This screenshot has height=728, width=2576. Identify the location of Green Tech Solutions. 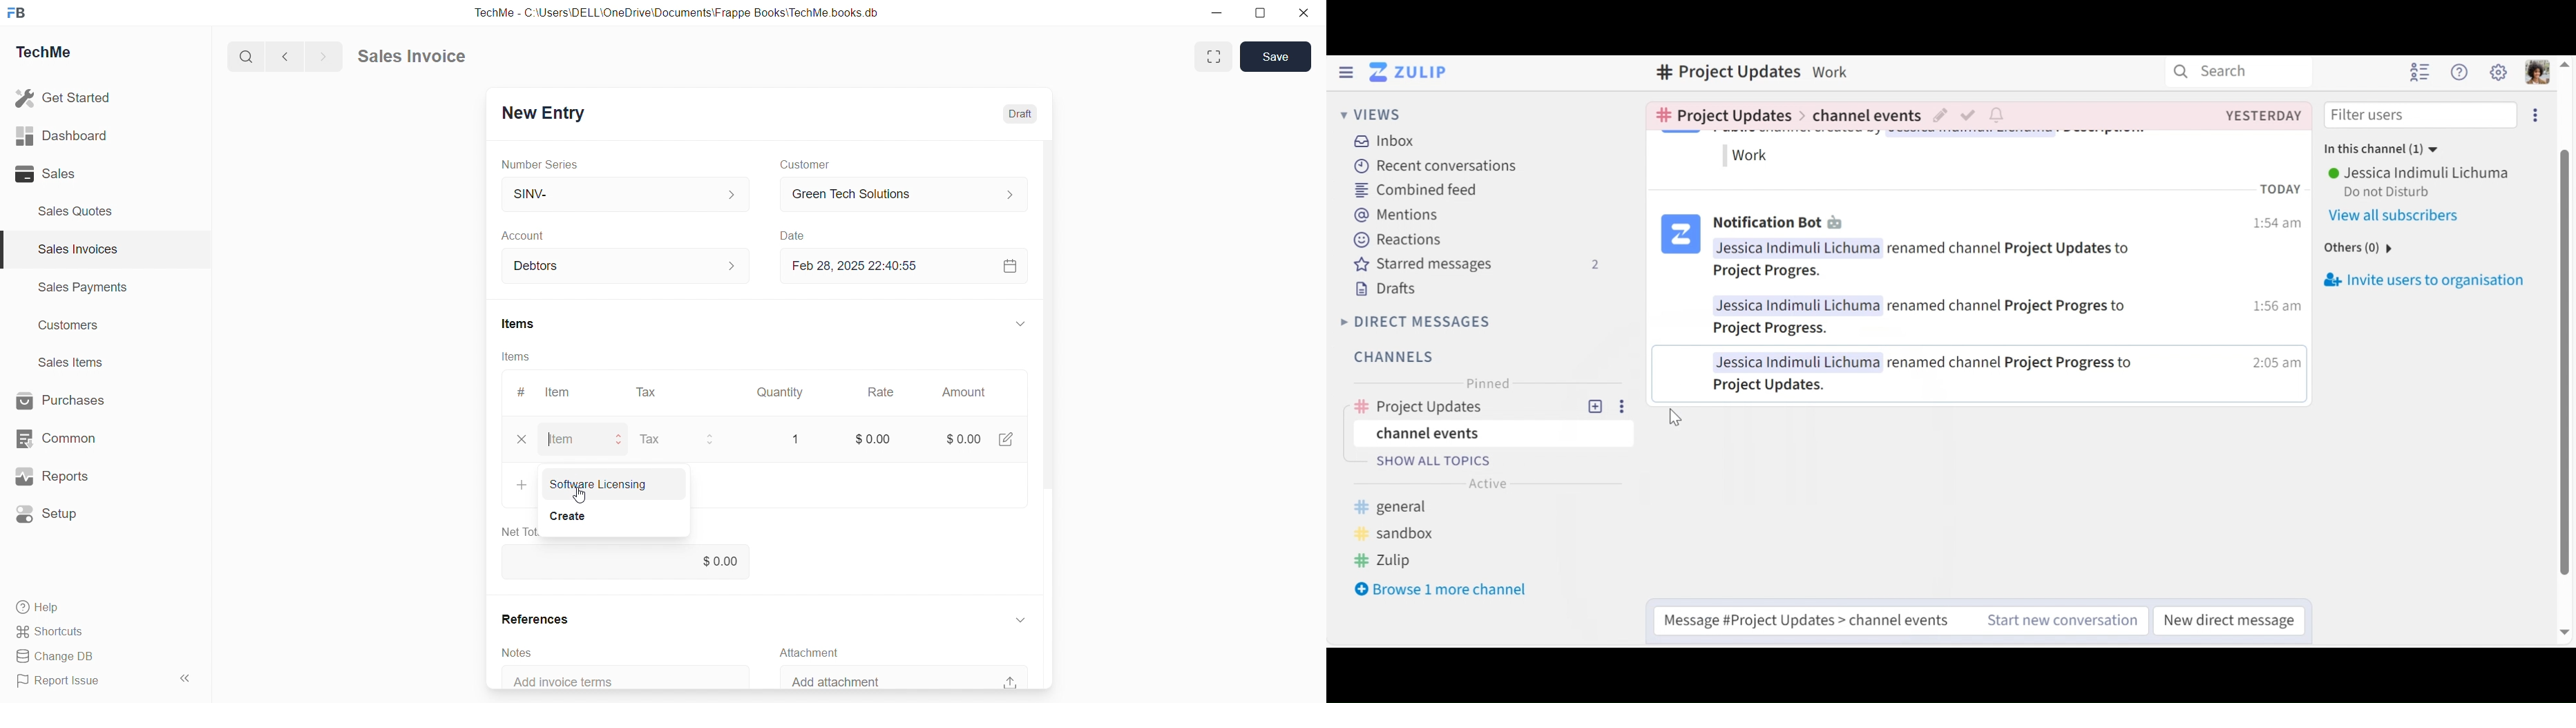
(906, 194).